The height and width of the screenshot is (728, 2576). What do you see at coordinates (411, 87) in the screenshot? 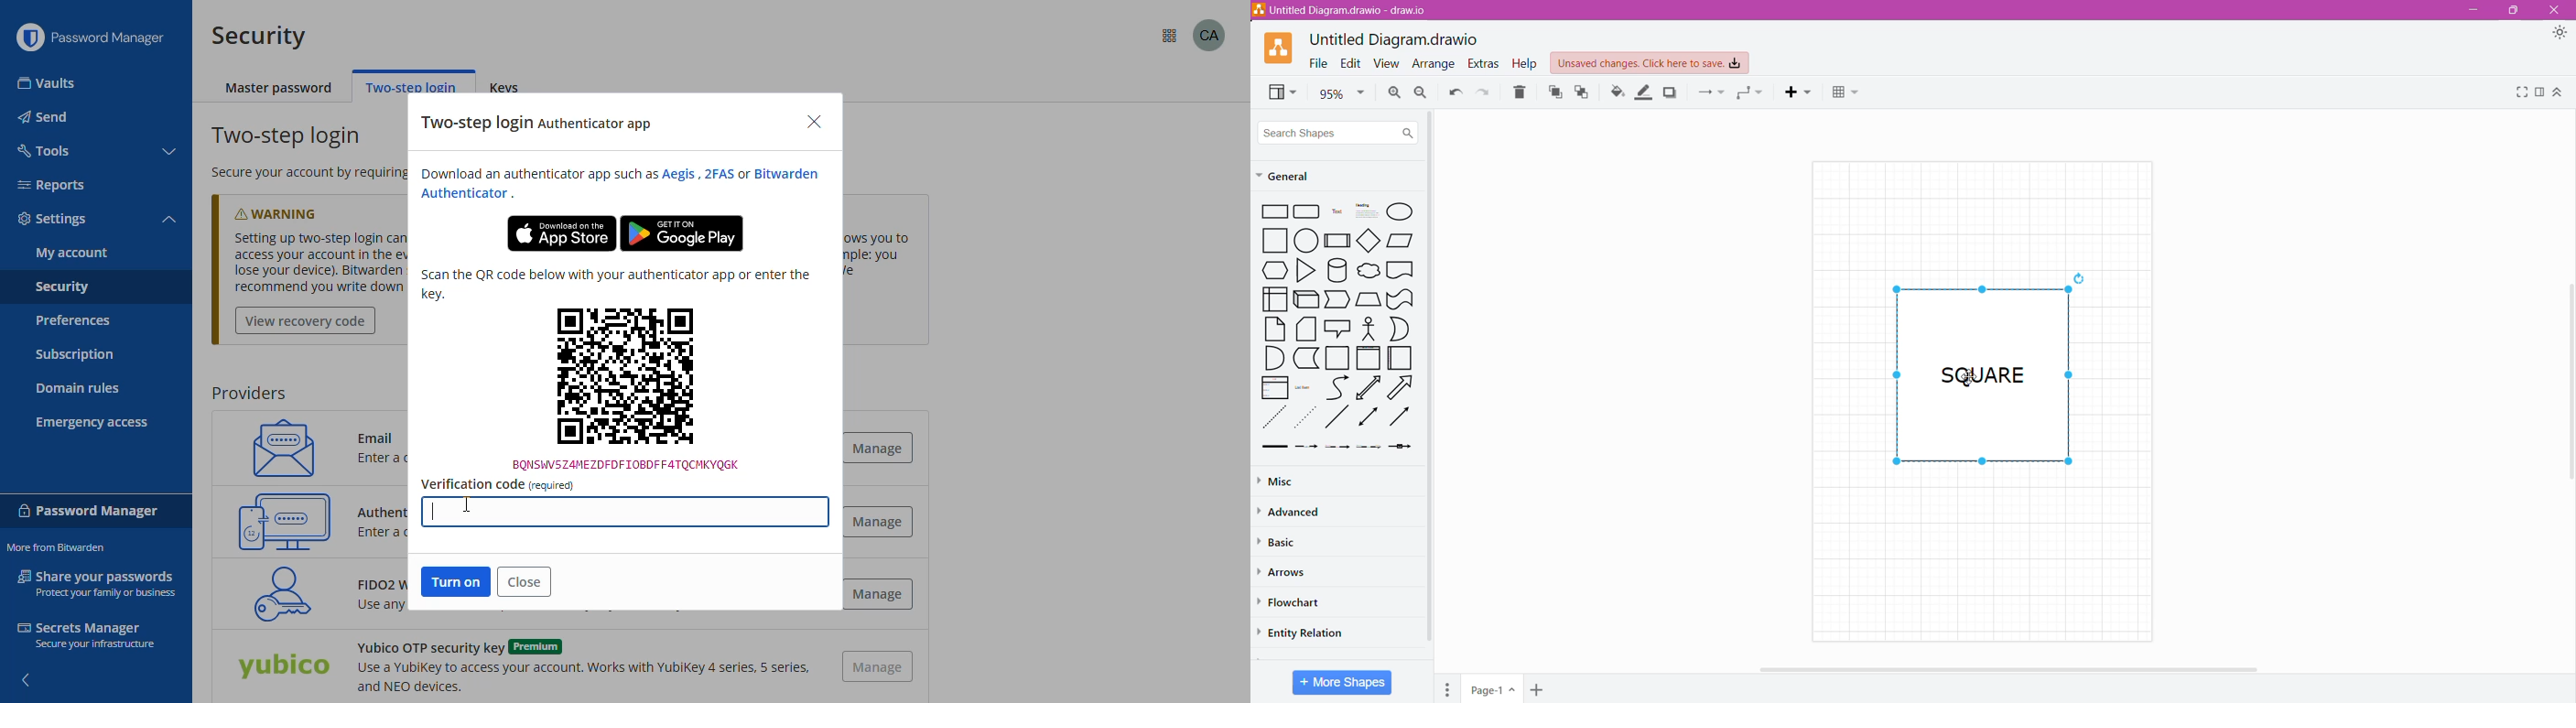
I see `two-step login` at bounding box center [411, 87].